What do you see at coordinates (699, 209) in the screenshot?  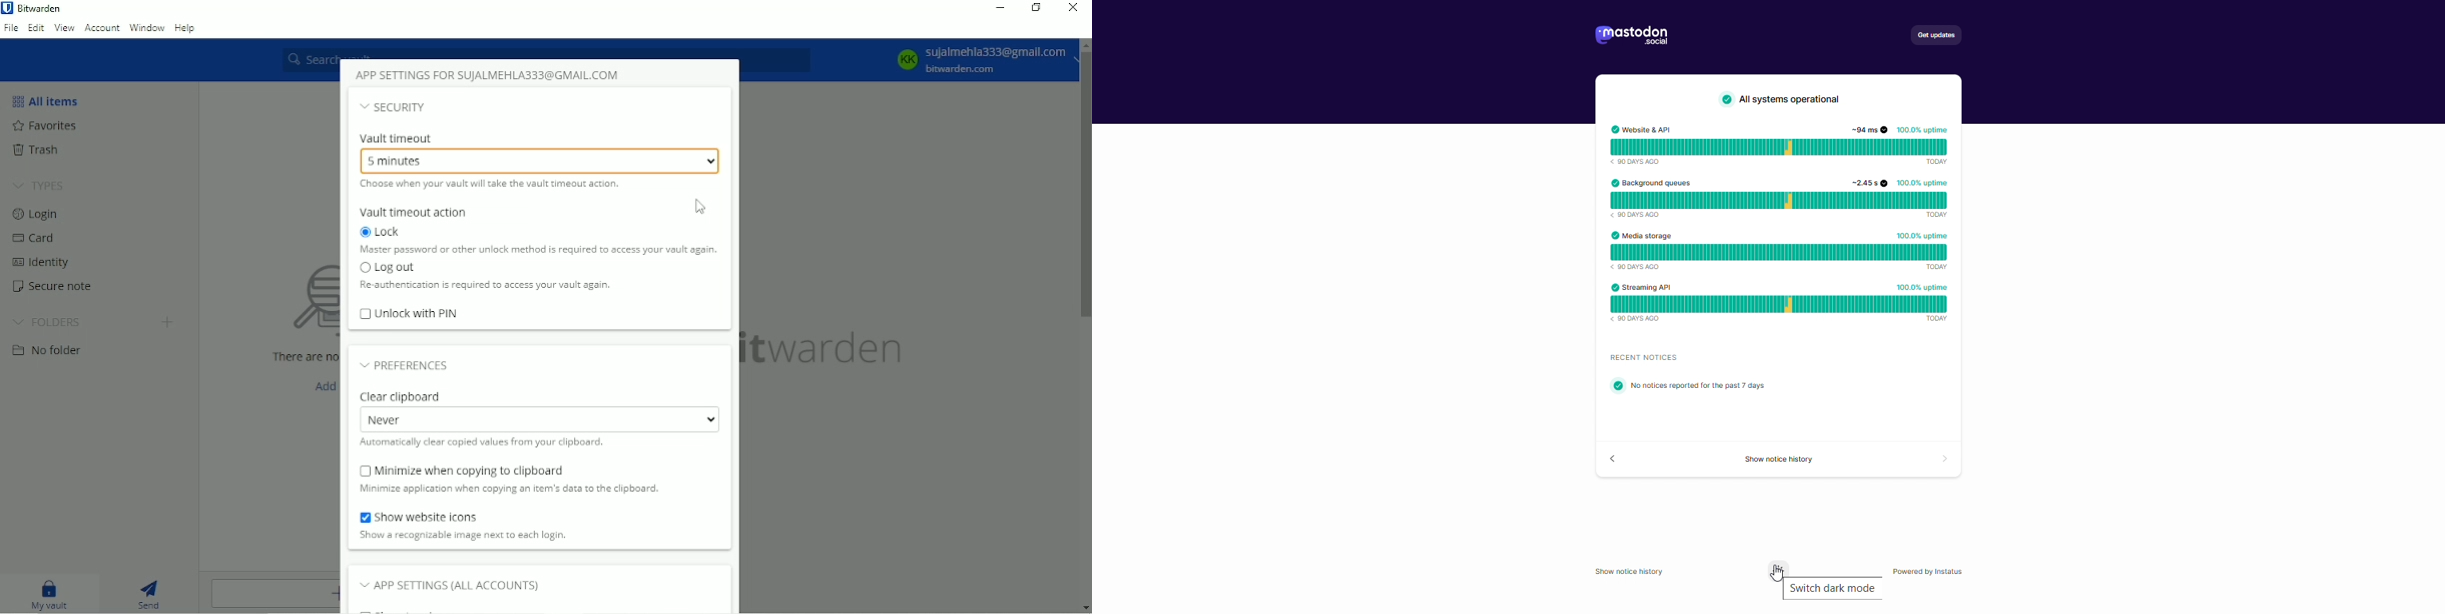 I see `Cursor` at bounding box center [699, 209].